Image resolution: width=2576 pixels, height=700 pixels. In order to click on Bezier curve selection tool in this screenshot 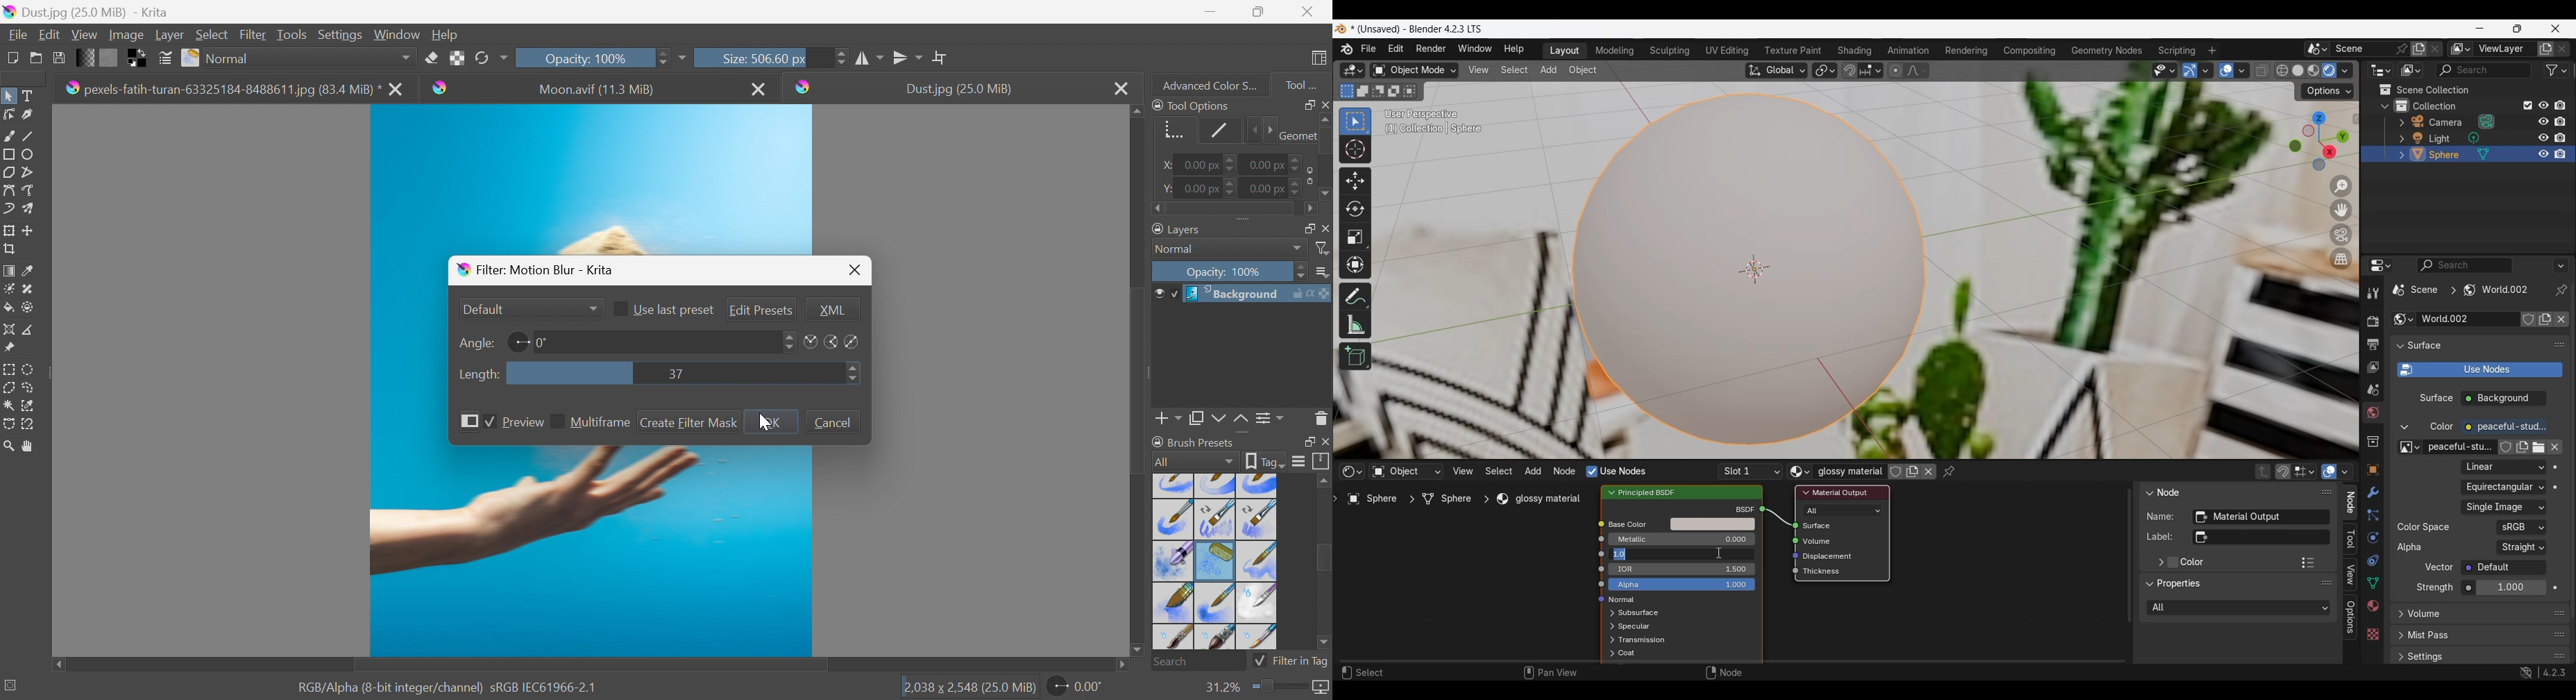, I will do `click(10, 406)`.